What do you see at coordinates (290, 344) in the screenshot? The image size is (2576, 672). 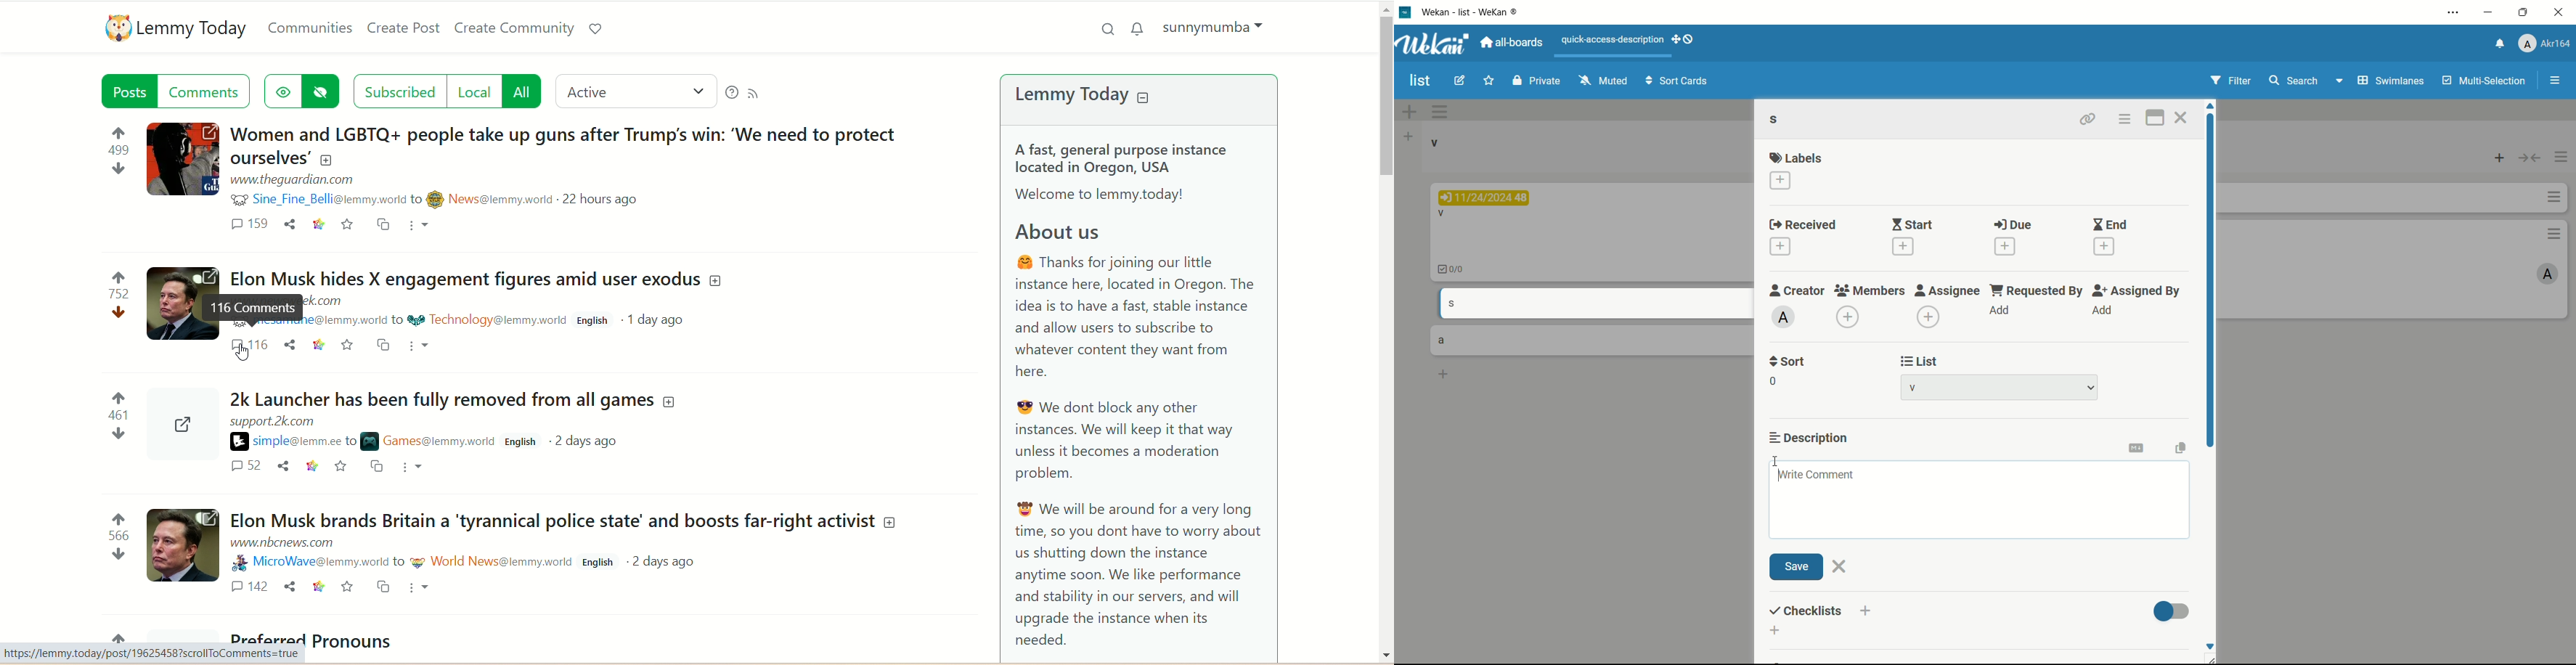 I see `share` at bounding box center [290, 344].